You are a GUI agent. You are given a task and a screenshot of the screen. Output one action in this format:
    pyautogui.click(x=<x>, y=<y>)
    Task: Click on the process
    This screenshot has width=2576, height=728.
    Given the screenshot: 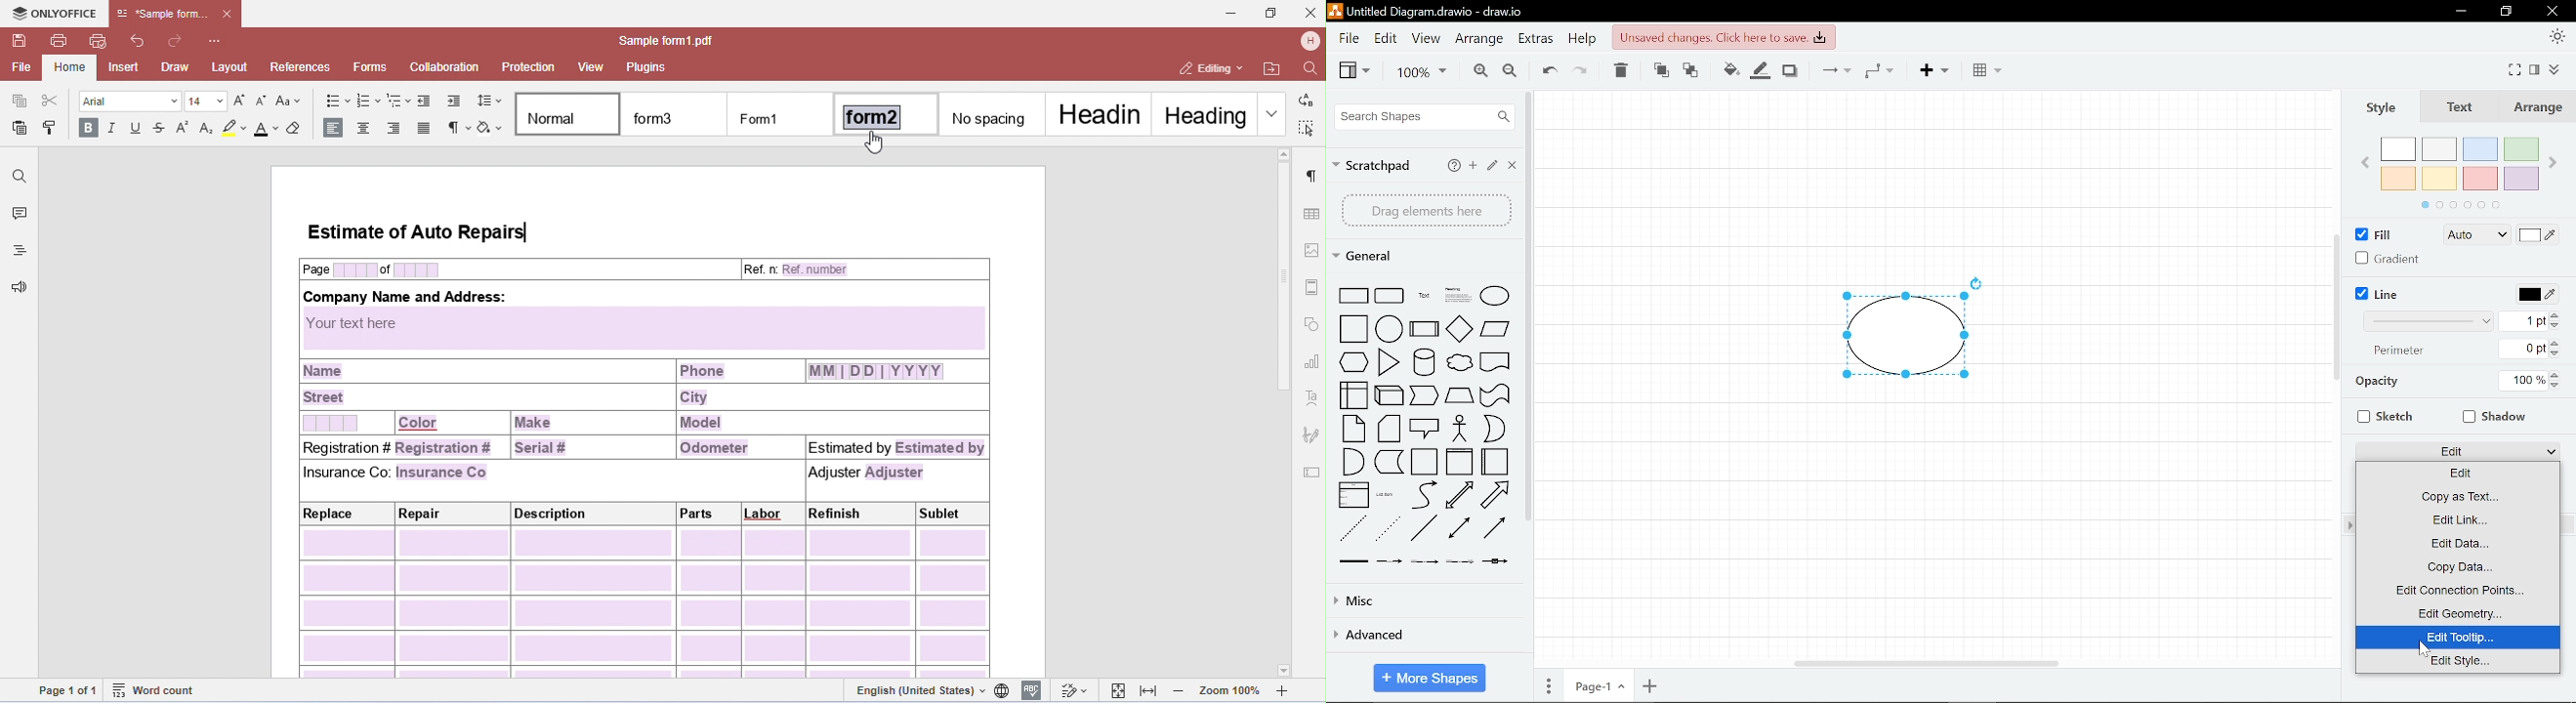 What is the action you would take?
    pyautogui.click(x=1424, y=329)
    